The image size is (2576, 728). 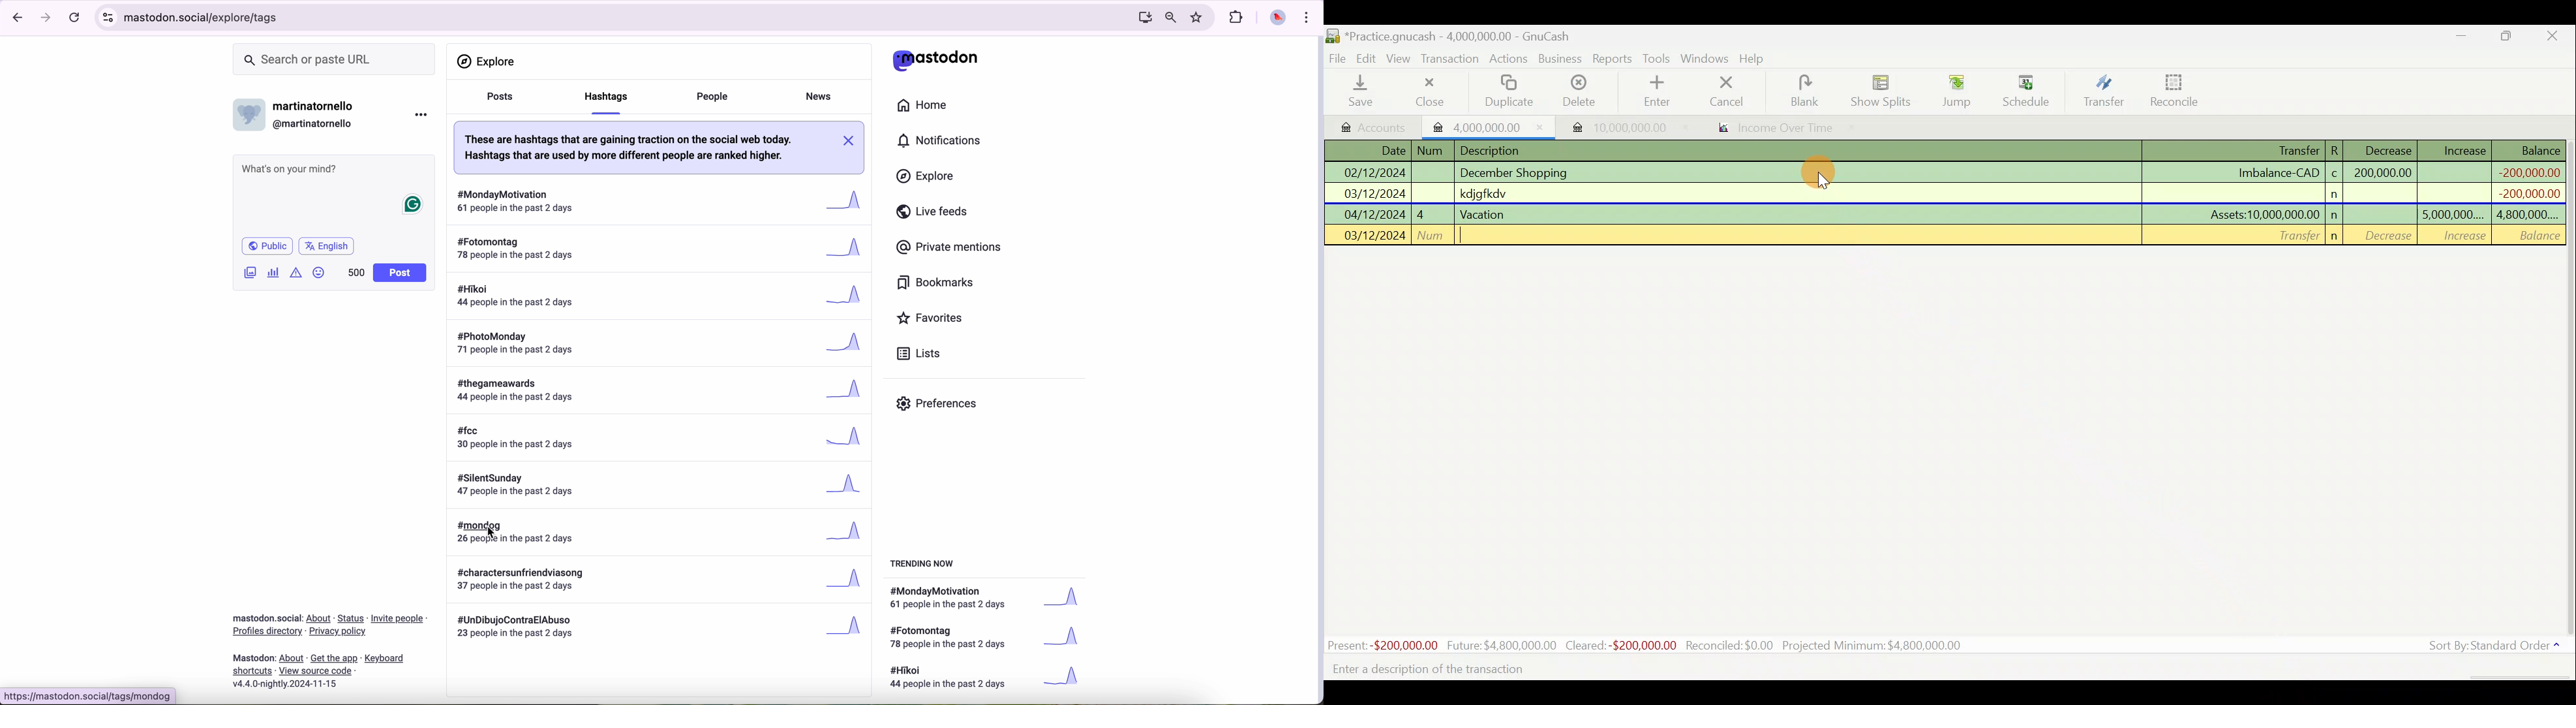 I want to click on Transfer, so click(x=2104, y=90).